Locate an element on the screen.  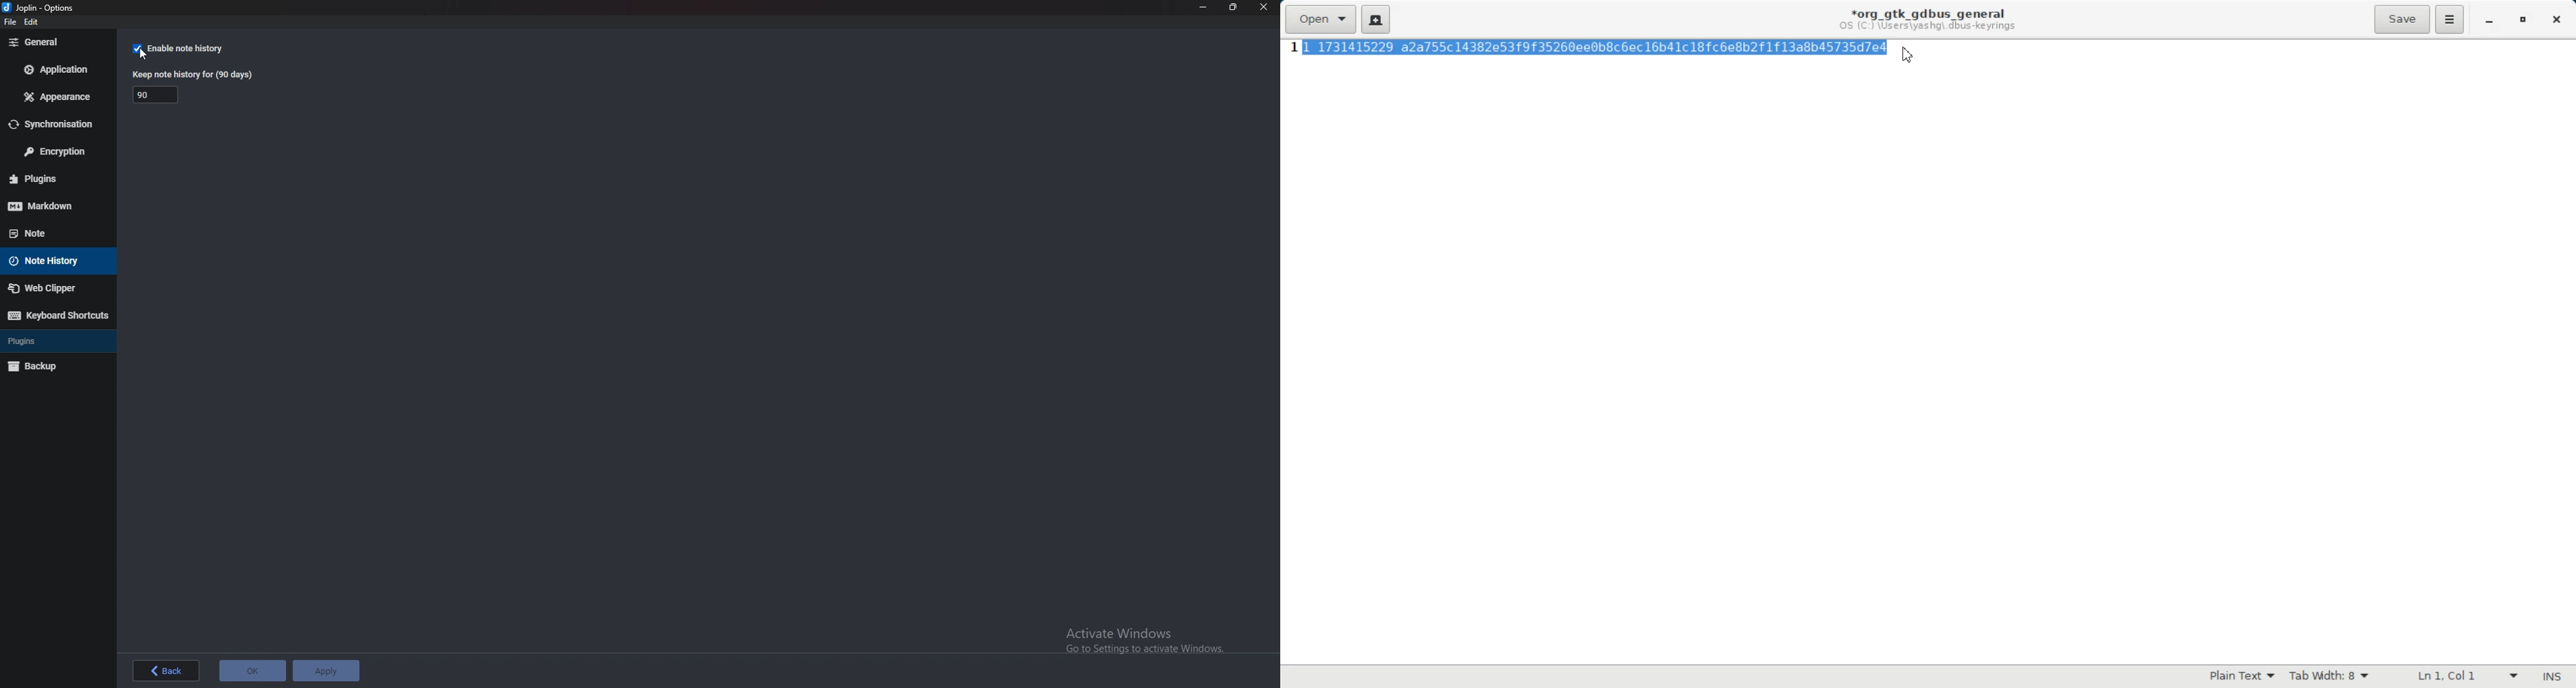
Encryption is located at coordinates (57, 151).